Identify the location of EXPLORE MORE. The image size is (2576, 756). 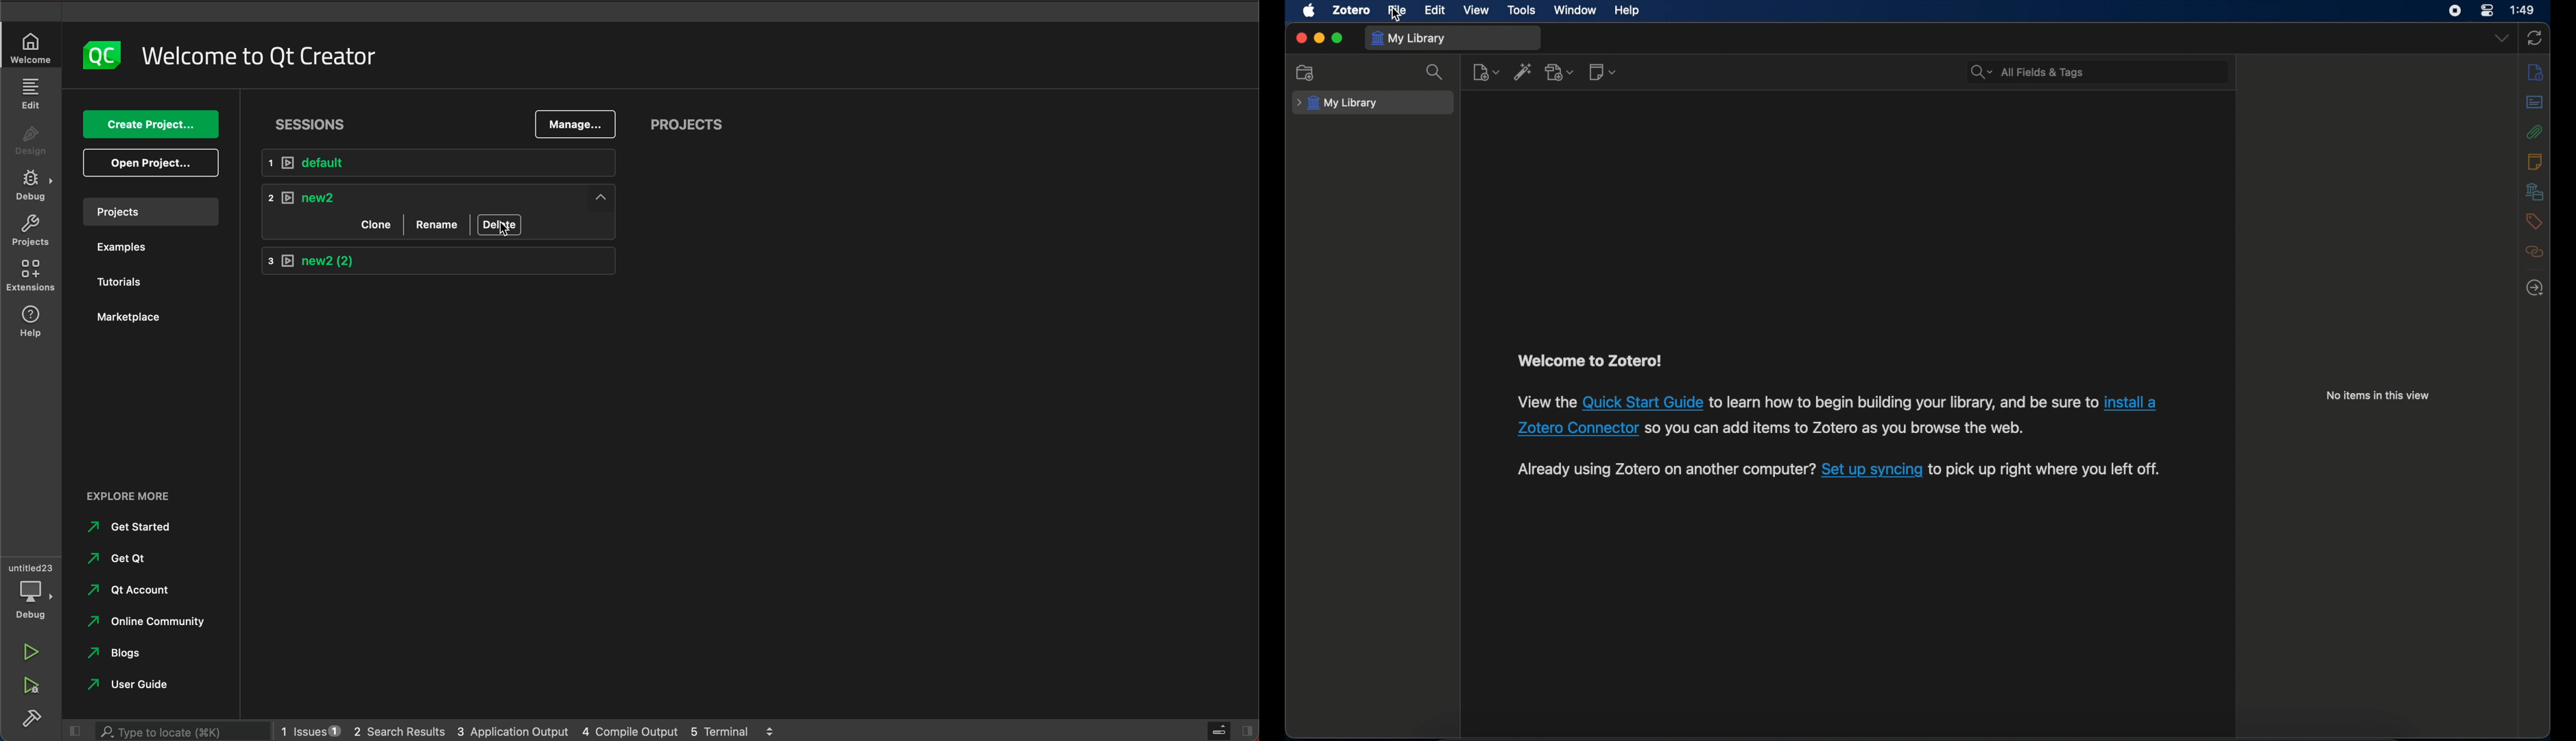
(129, 495).